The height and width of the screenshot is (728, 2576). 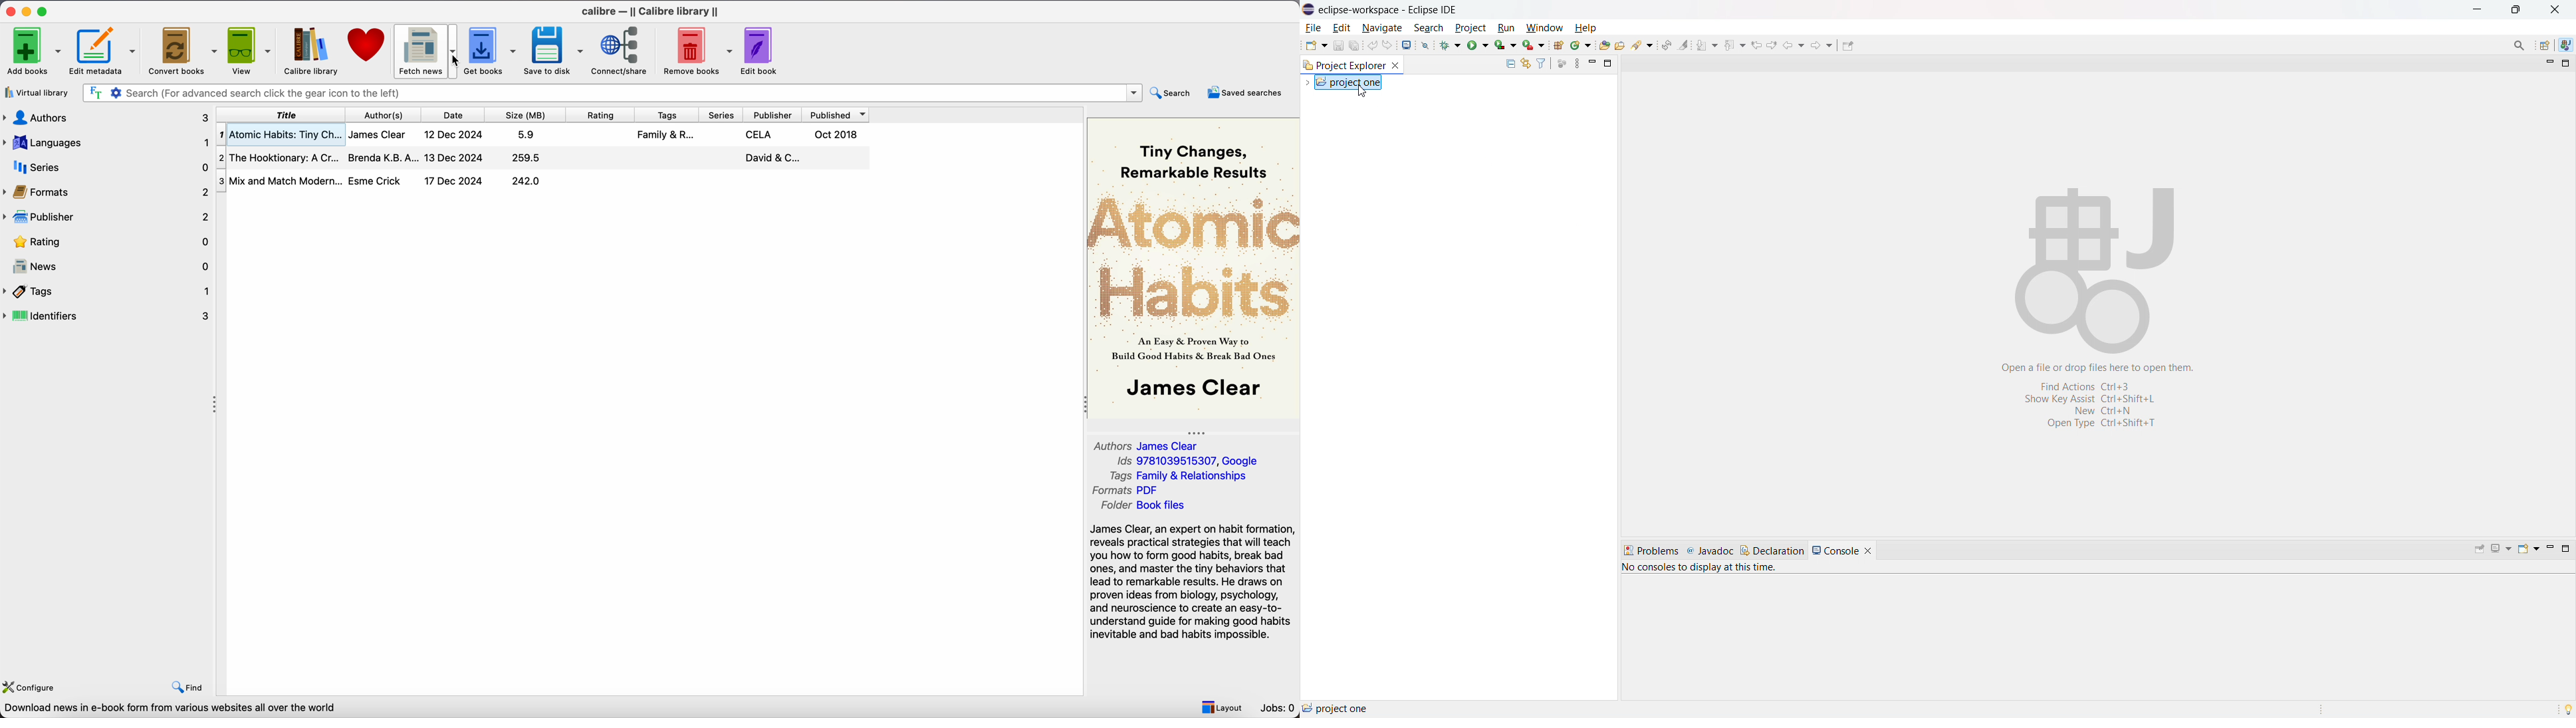 I want to click on Calibre library, so click(x=310, y=50).